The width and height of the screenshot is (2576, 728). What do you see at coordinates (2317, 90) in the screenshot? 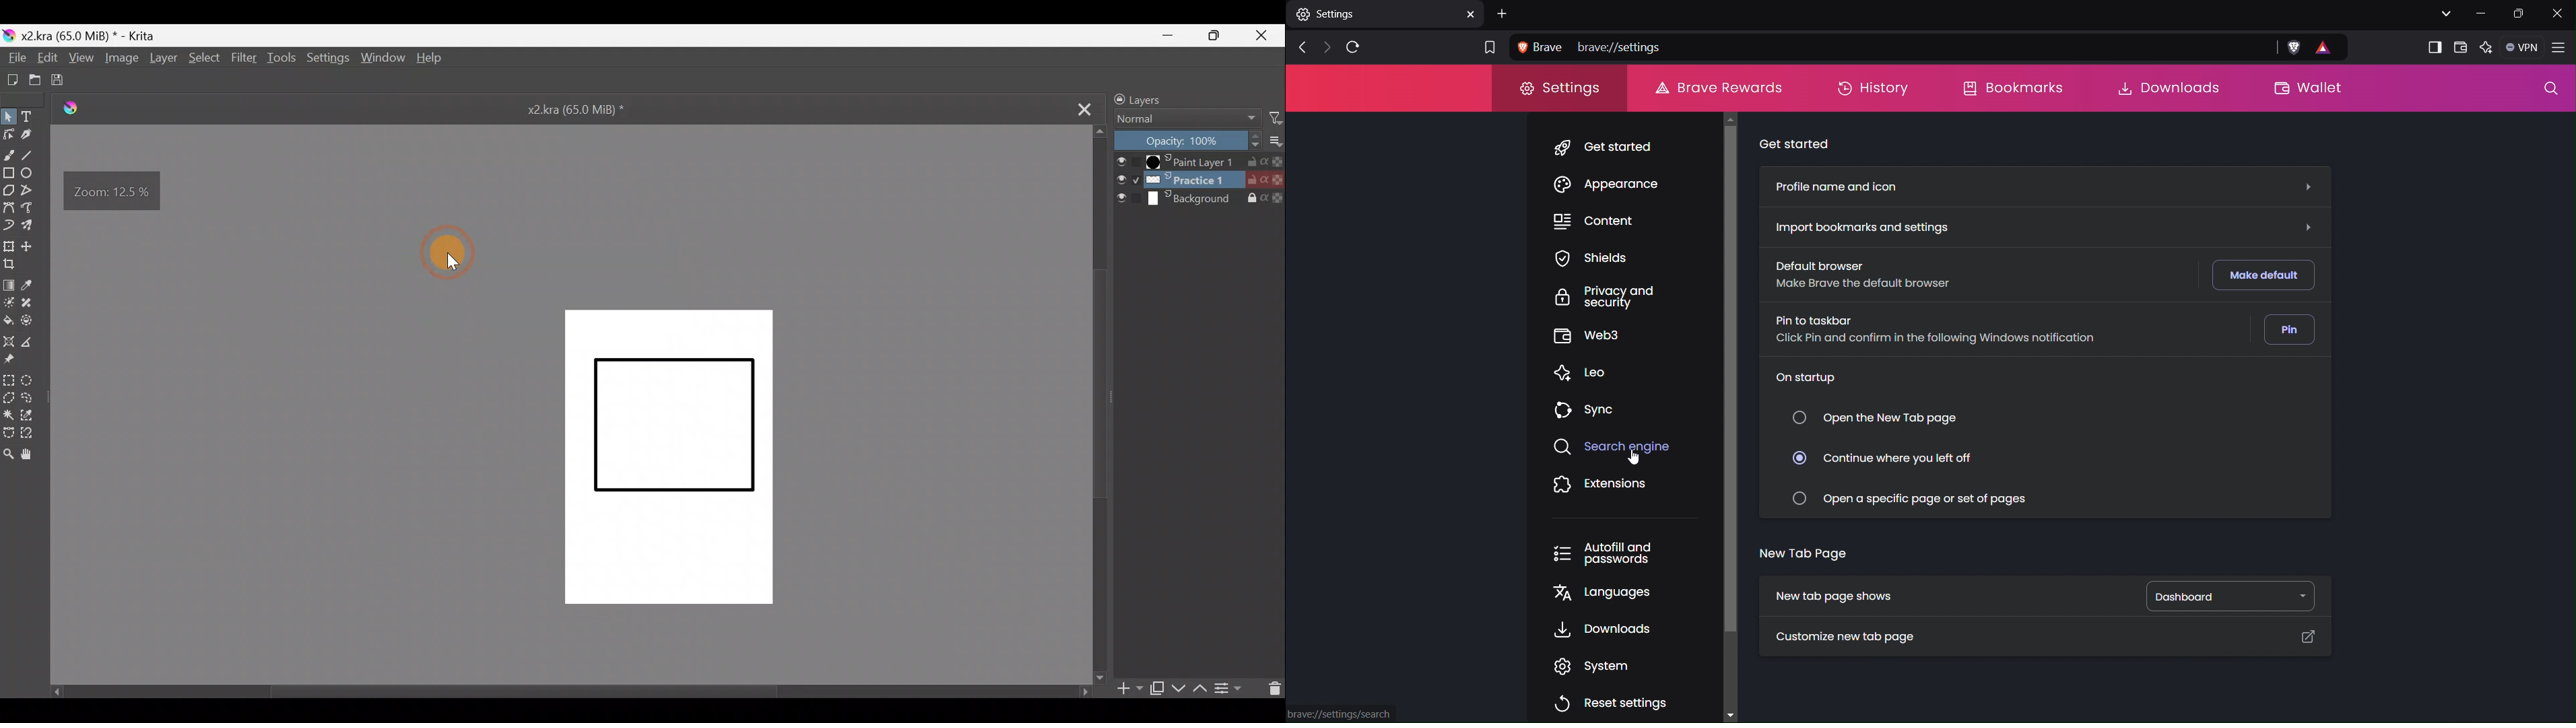
I see `Wallet` at bounding box center [2317, 90].